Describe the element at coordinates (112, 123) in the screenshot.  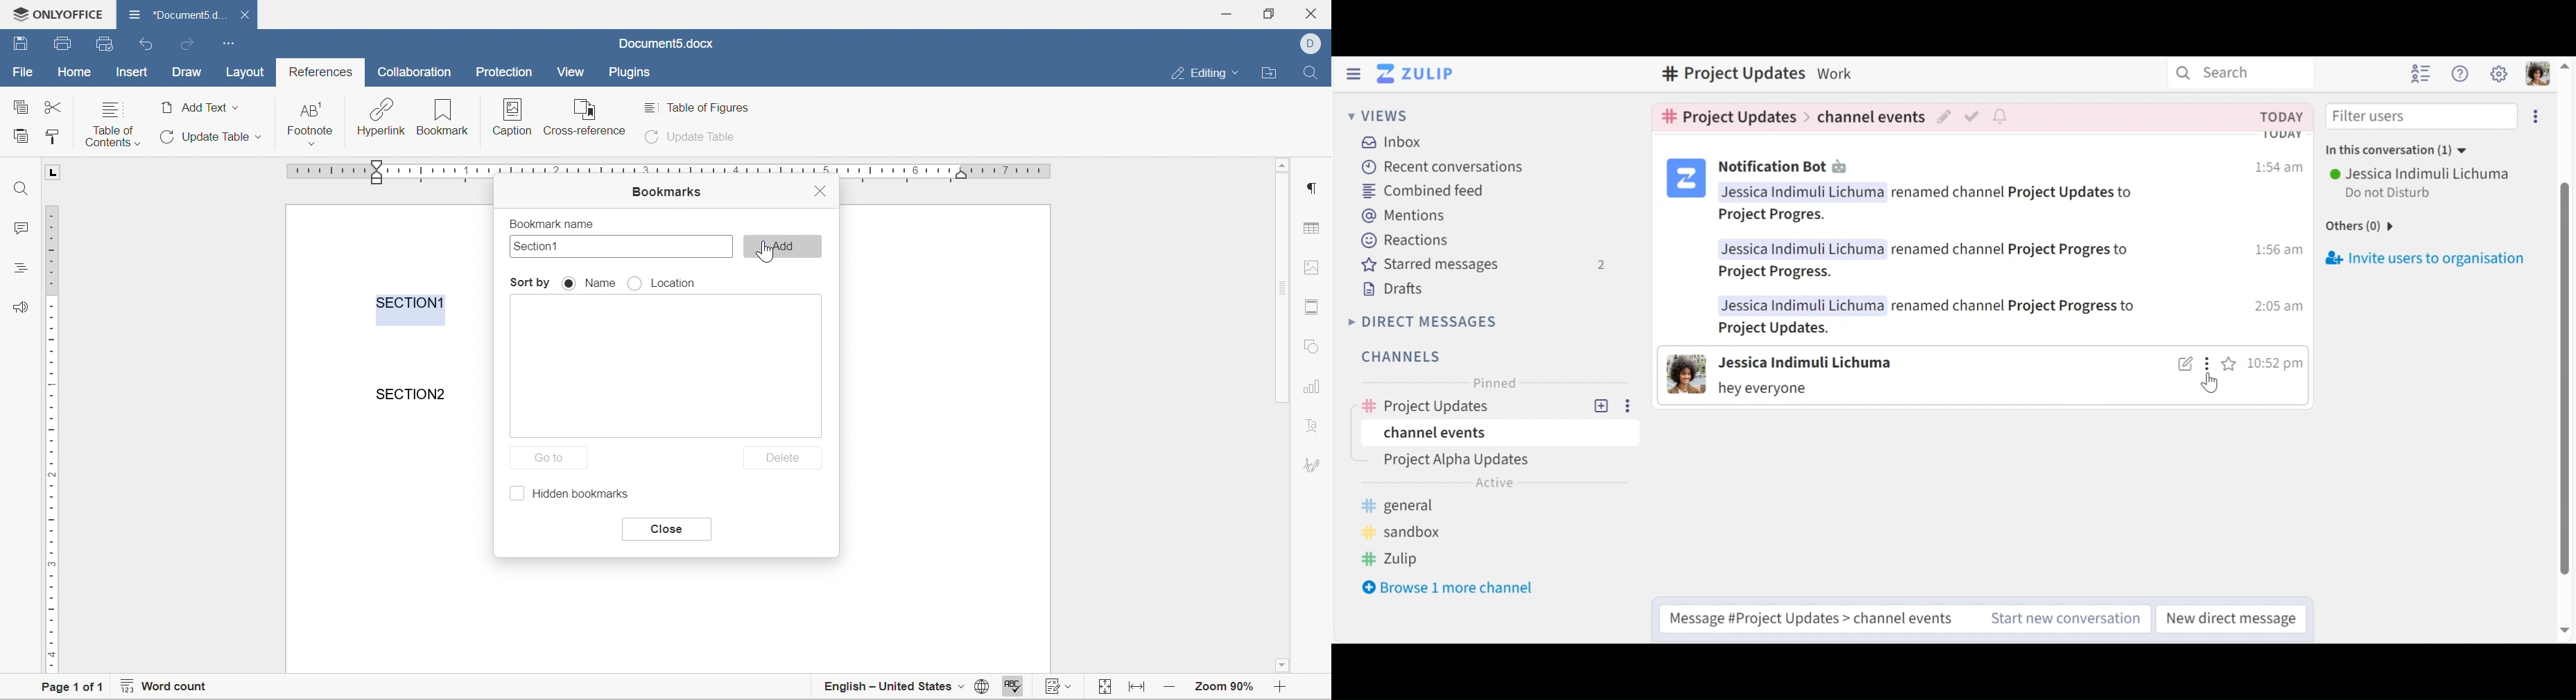
I see `table of contents` at that location.